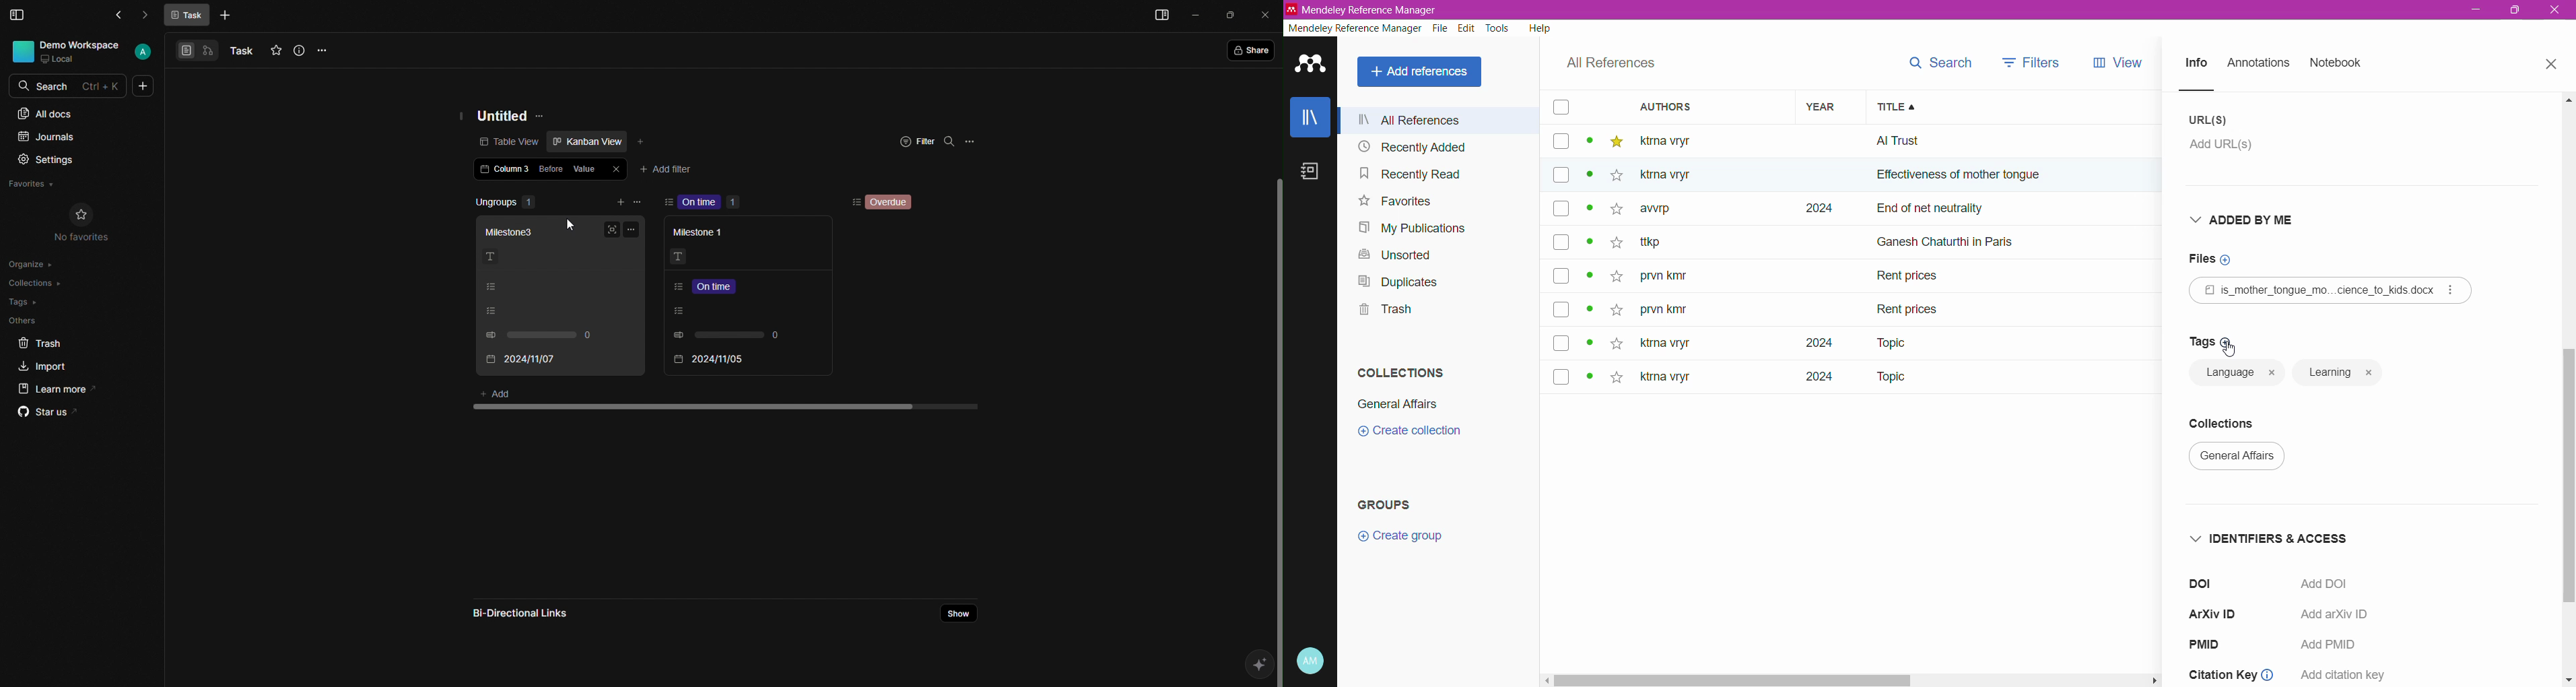 This screenshot has width=2576, height=700. What do you see at coordinates (1589, 313) in the screenshot?
I see `dot ` at bounding box center [1589, 313].